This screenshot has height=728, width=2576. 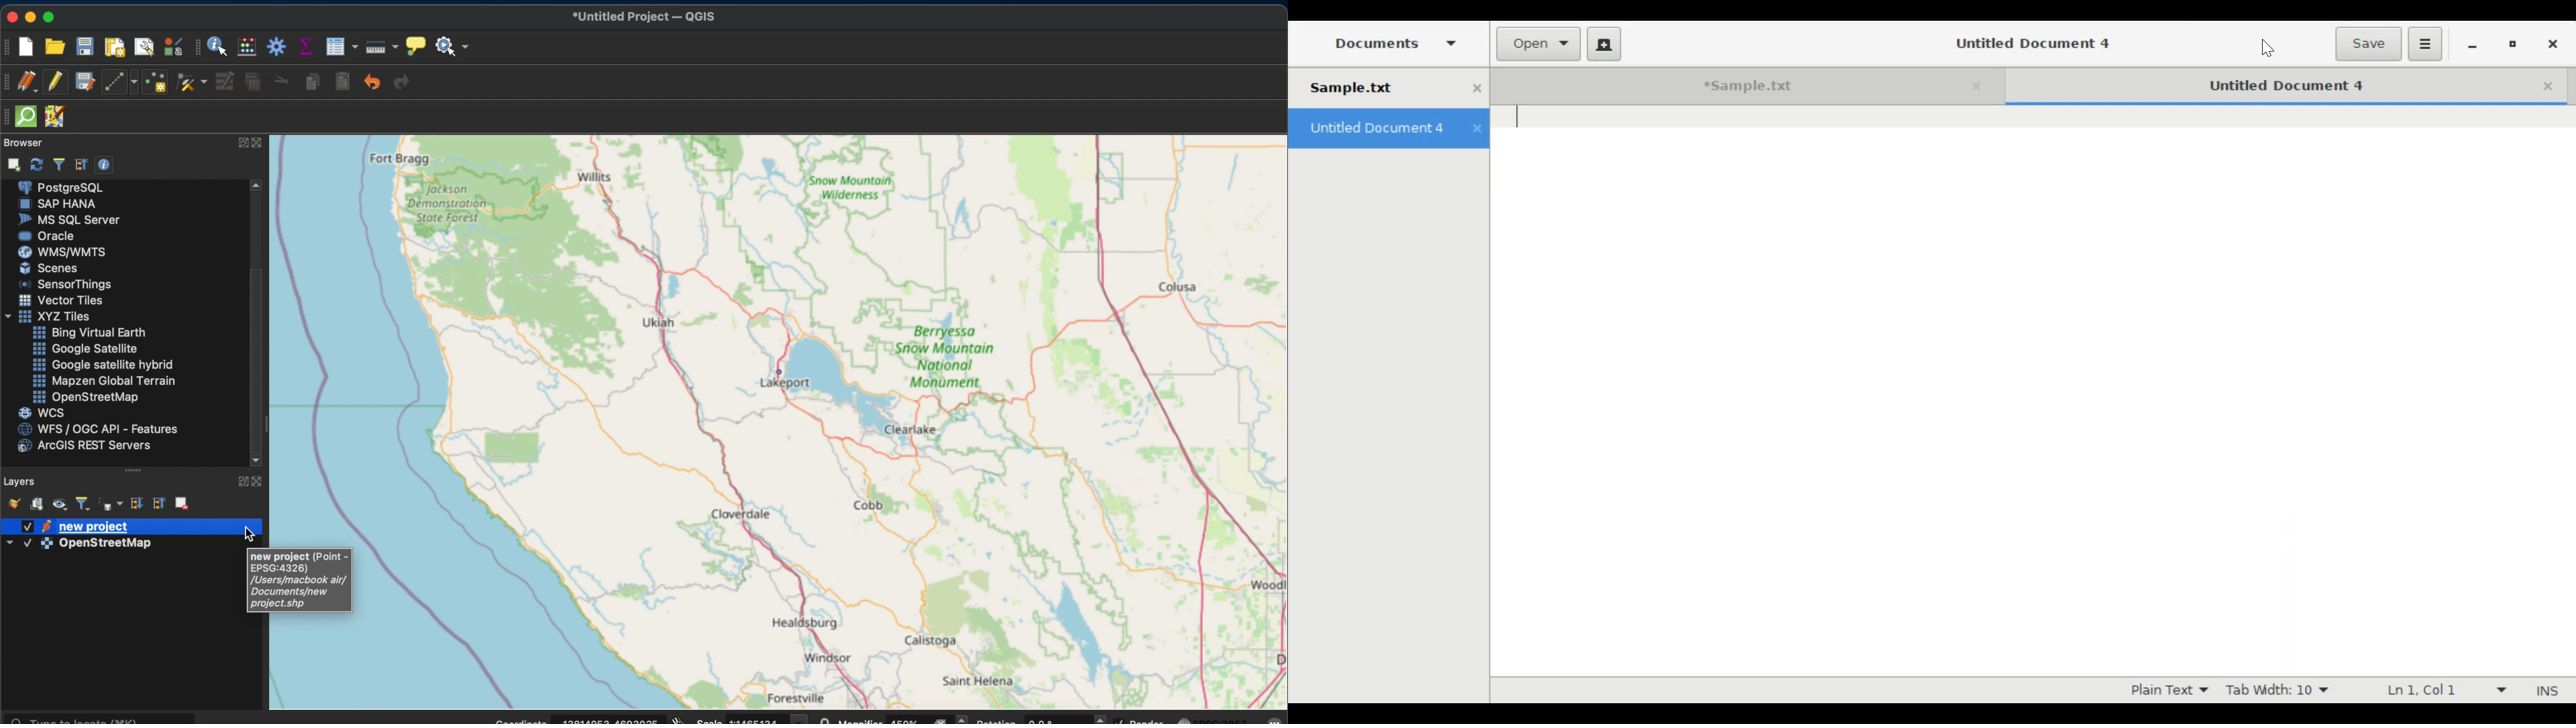 What do you see at coordinates (48, 267) in the screenshot?
I see `scenes` at bounding box center [48, 267].